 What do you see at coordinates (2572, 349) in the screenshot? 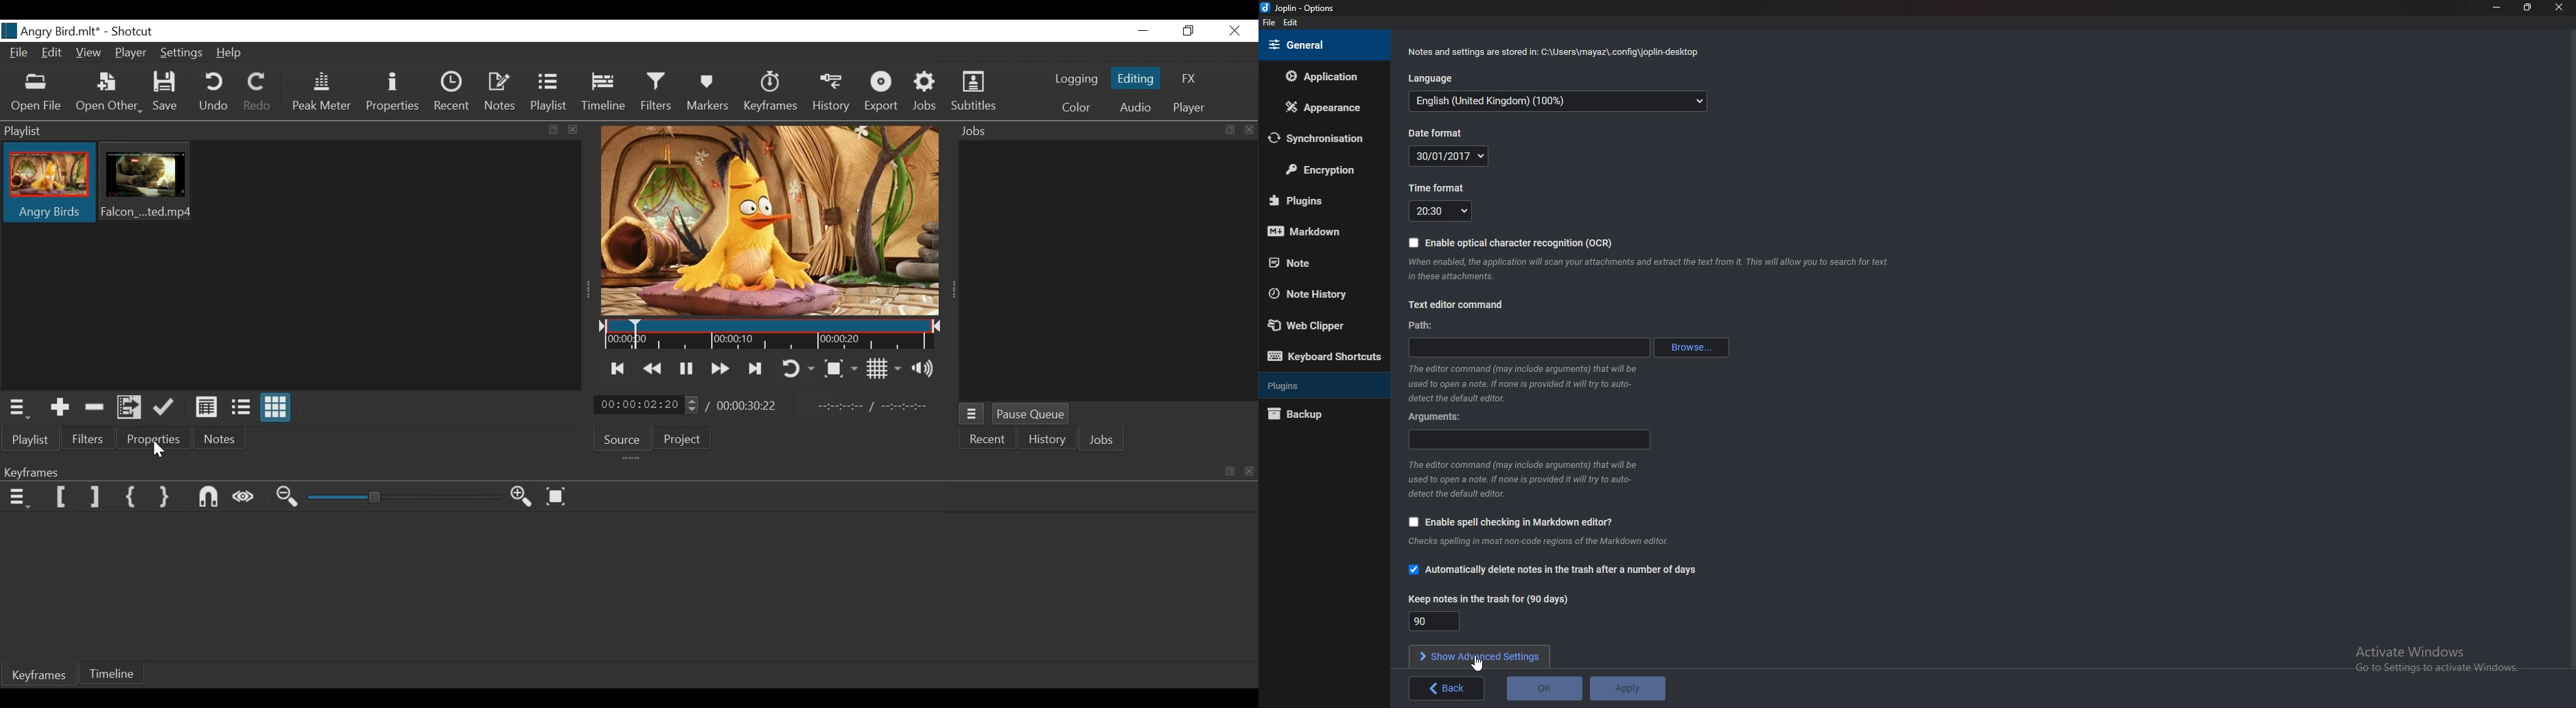
I see `Scroll bar` at bounding box center [2572, 349].